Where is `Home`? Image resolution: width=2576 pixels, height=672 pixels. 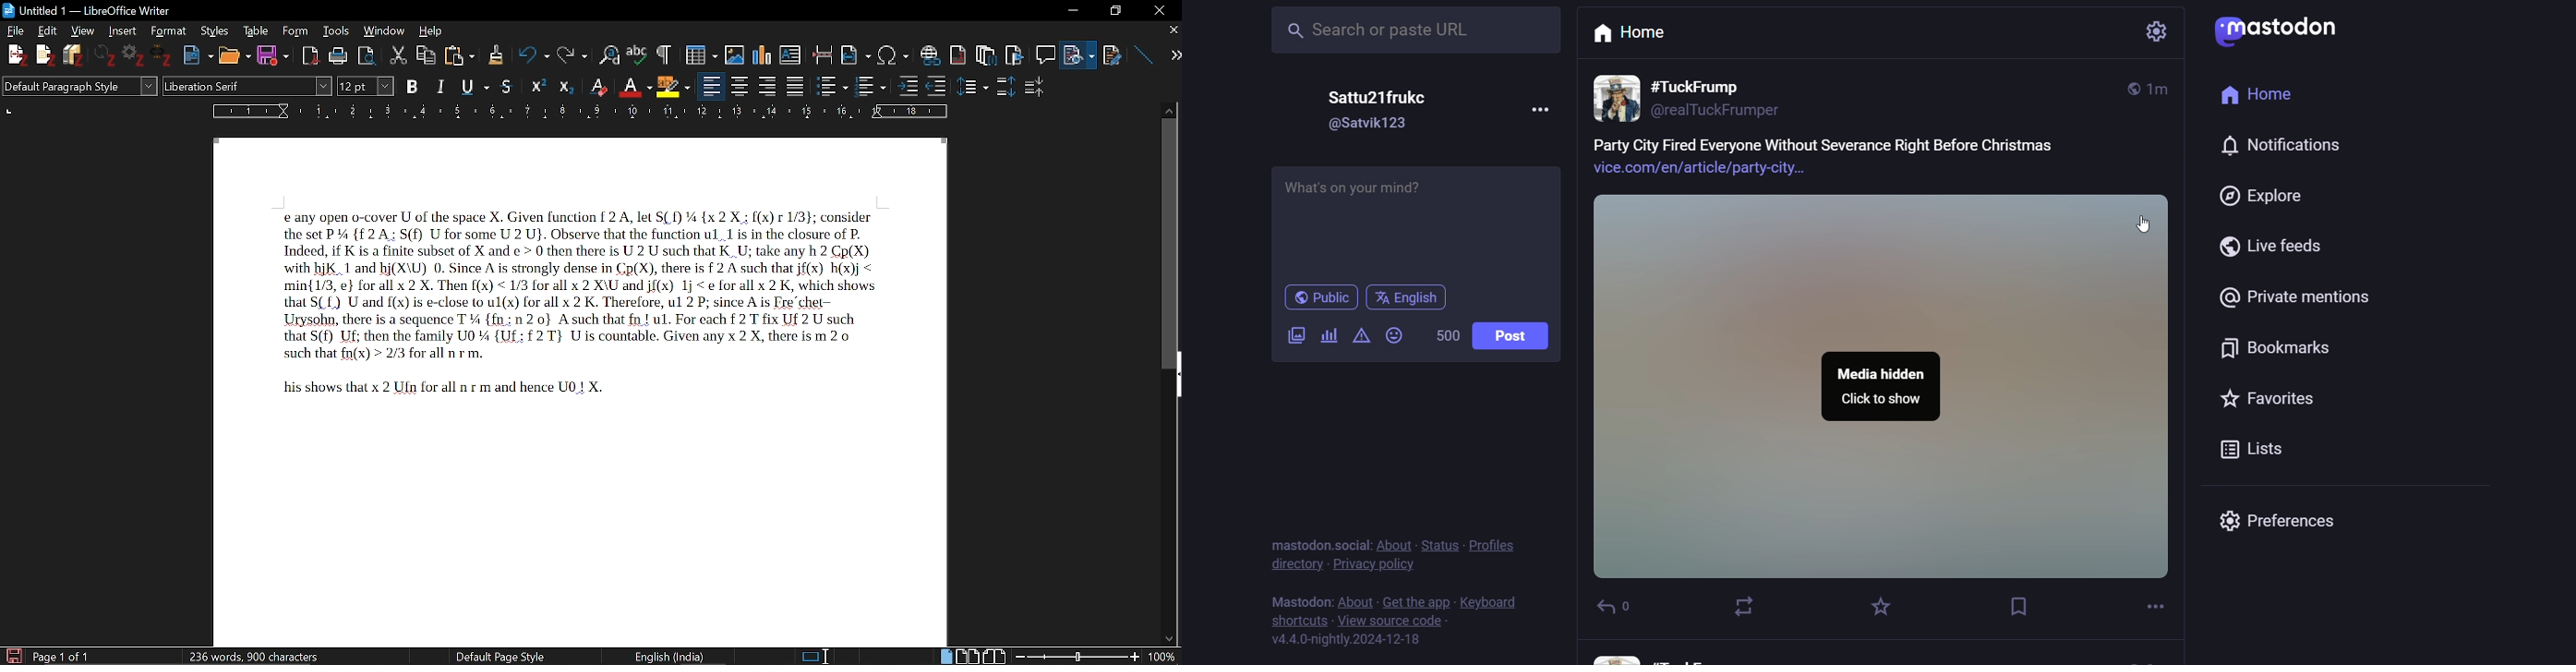 Home is located at coordinates (2259, 96).